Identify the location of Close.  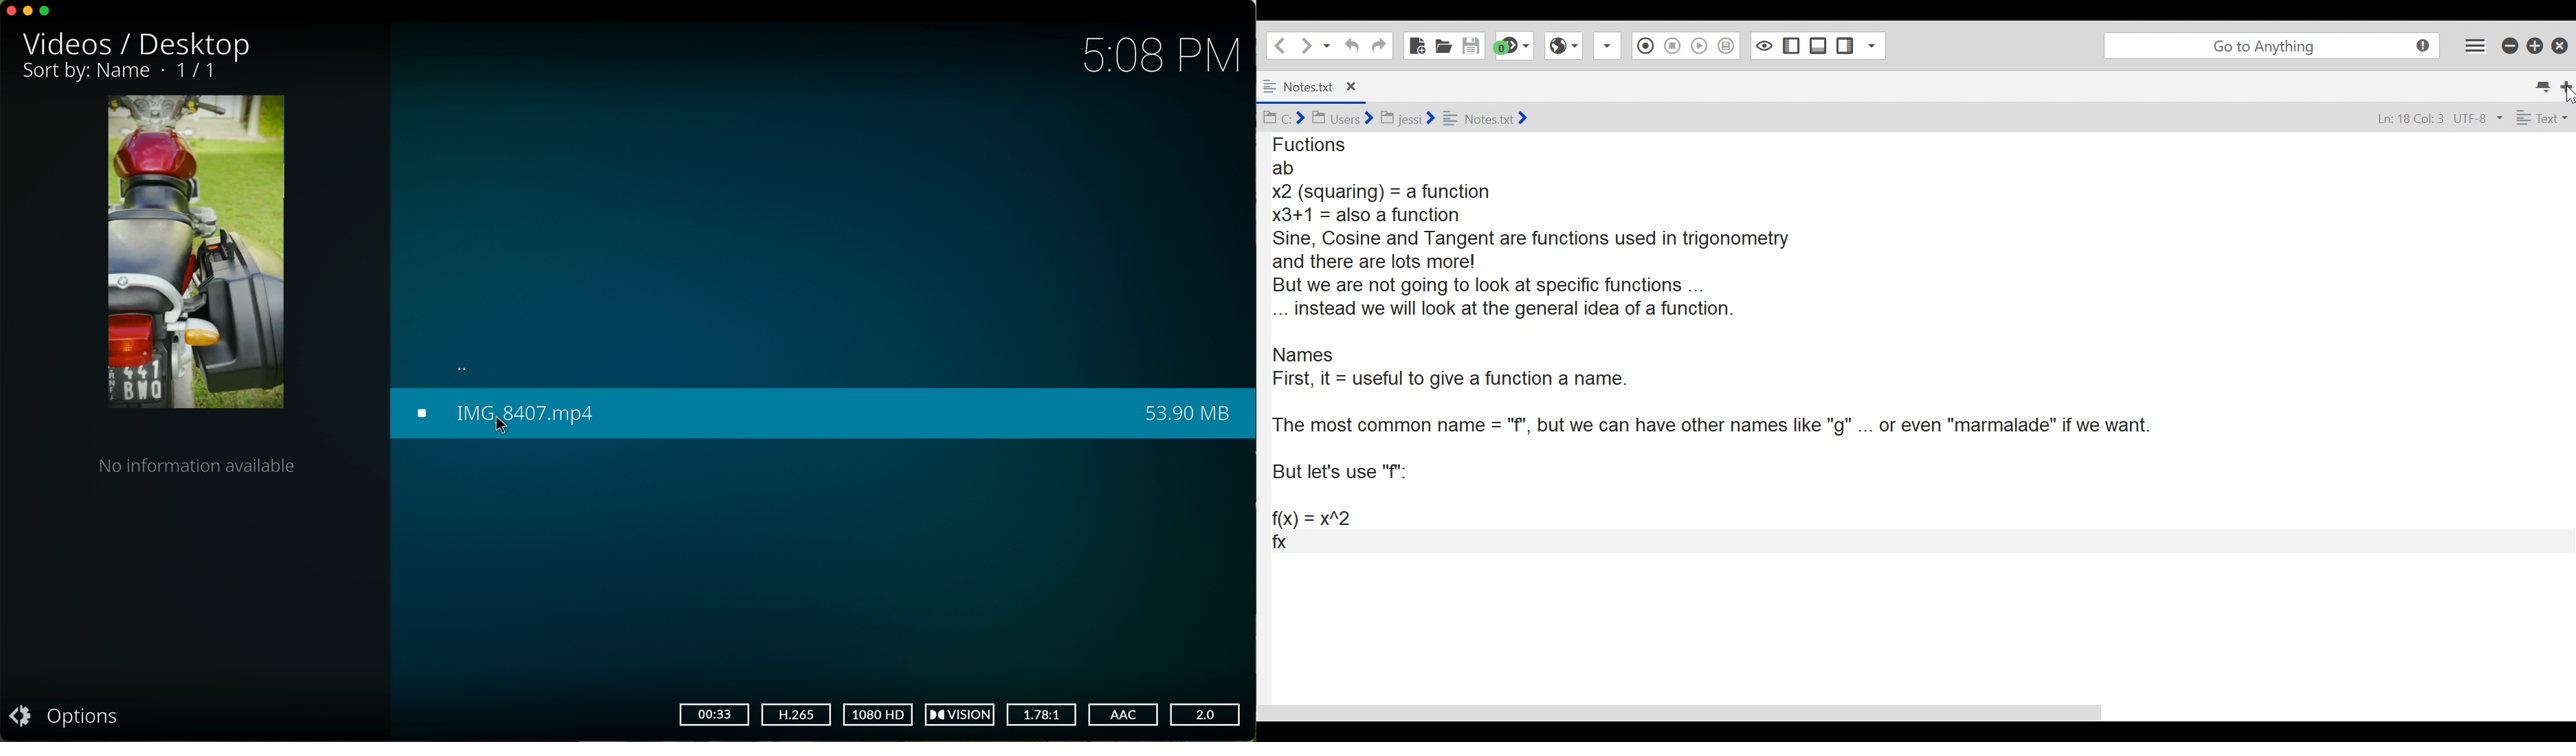
(2559, 45).